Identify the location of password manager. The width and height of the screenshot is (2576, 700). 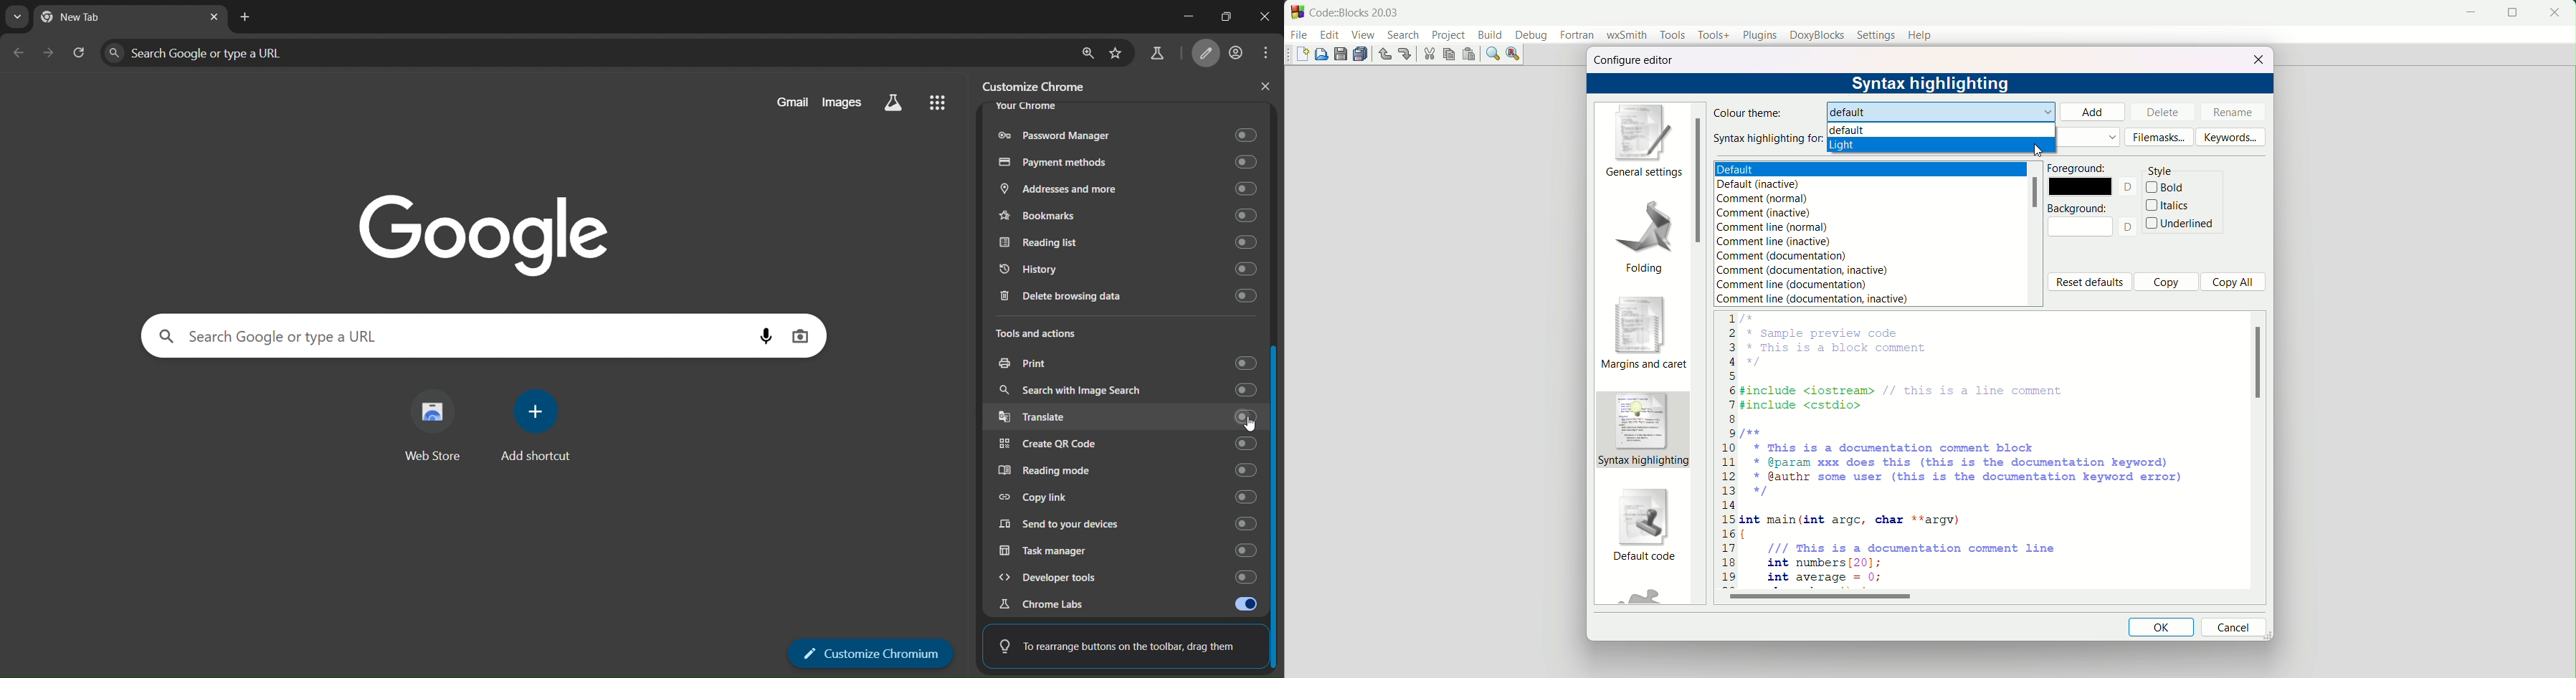
(1125, 134).